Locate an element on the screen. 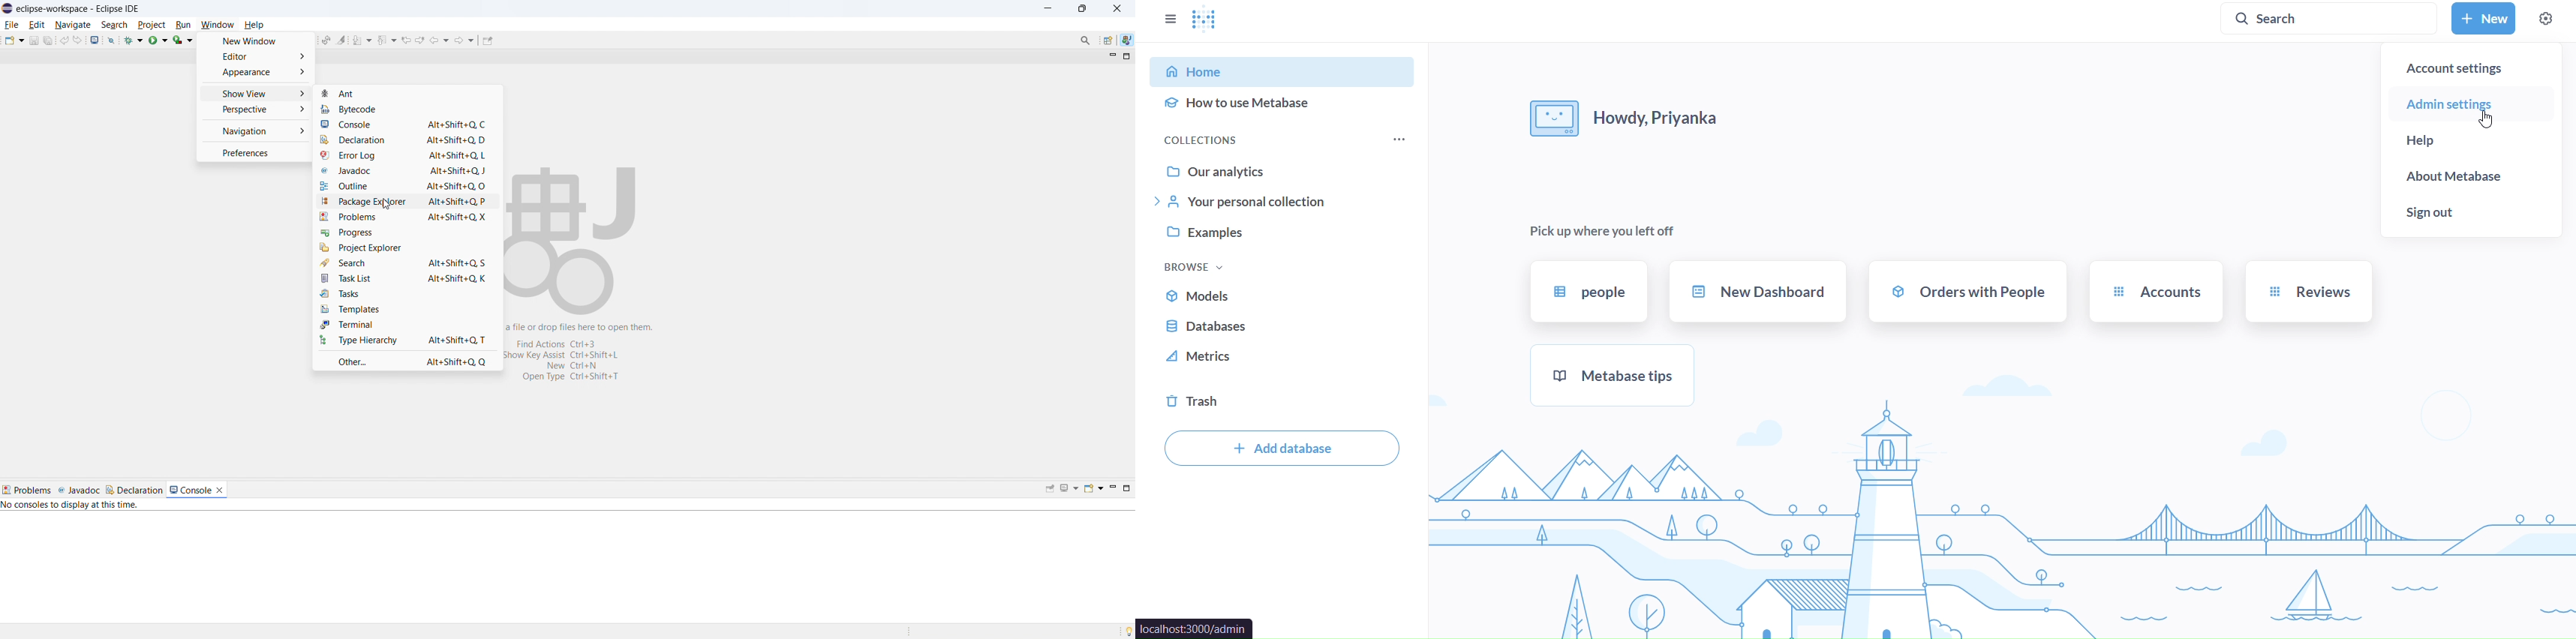 The image size is (2576, 644). outline is located at coordinates (405, 187).